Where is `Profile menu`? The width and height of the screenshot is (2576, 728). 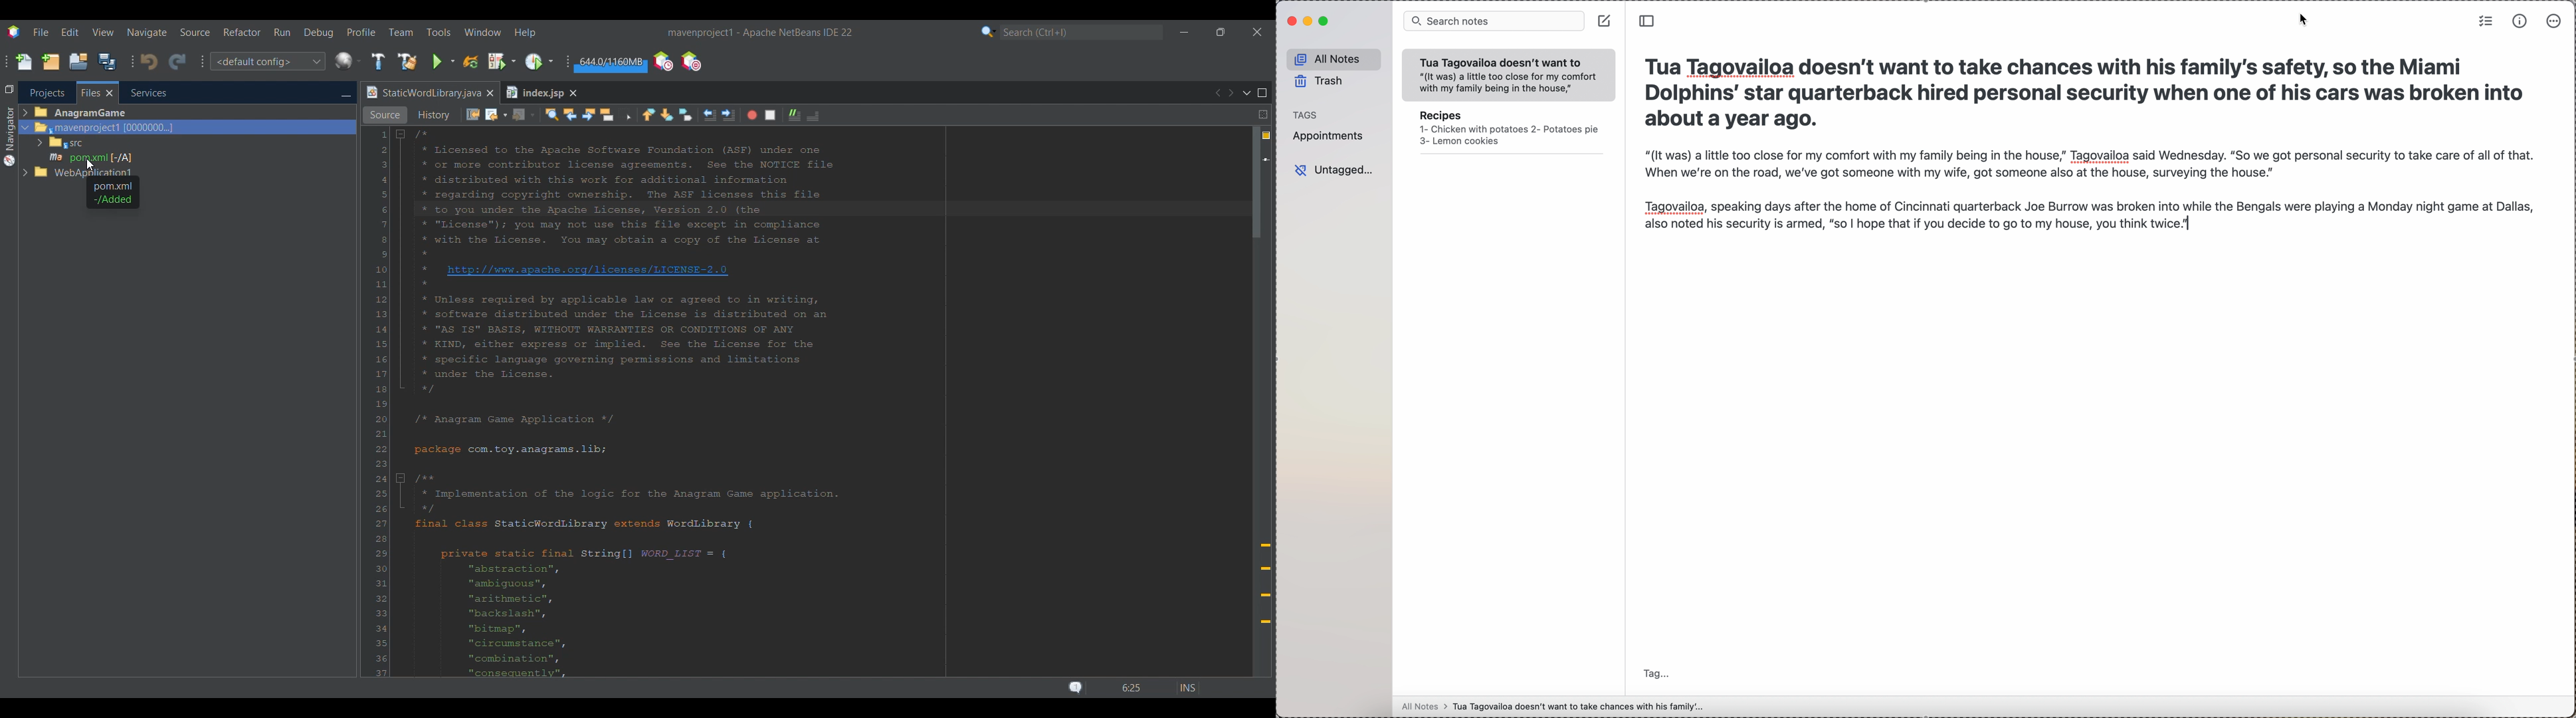
Profile menu is located at coordinates (361, 32).